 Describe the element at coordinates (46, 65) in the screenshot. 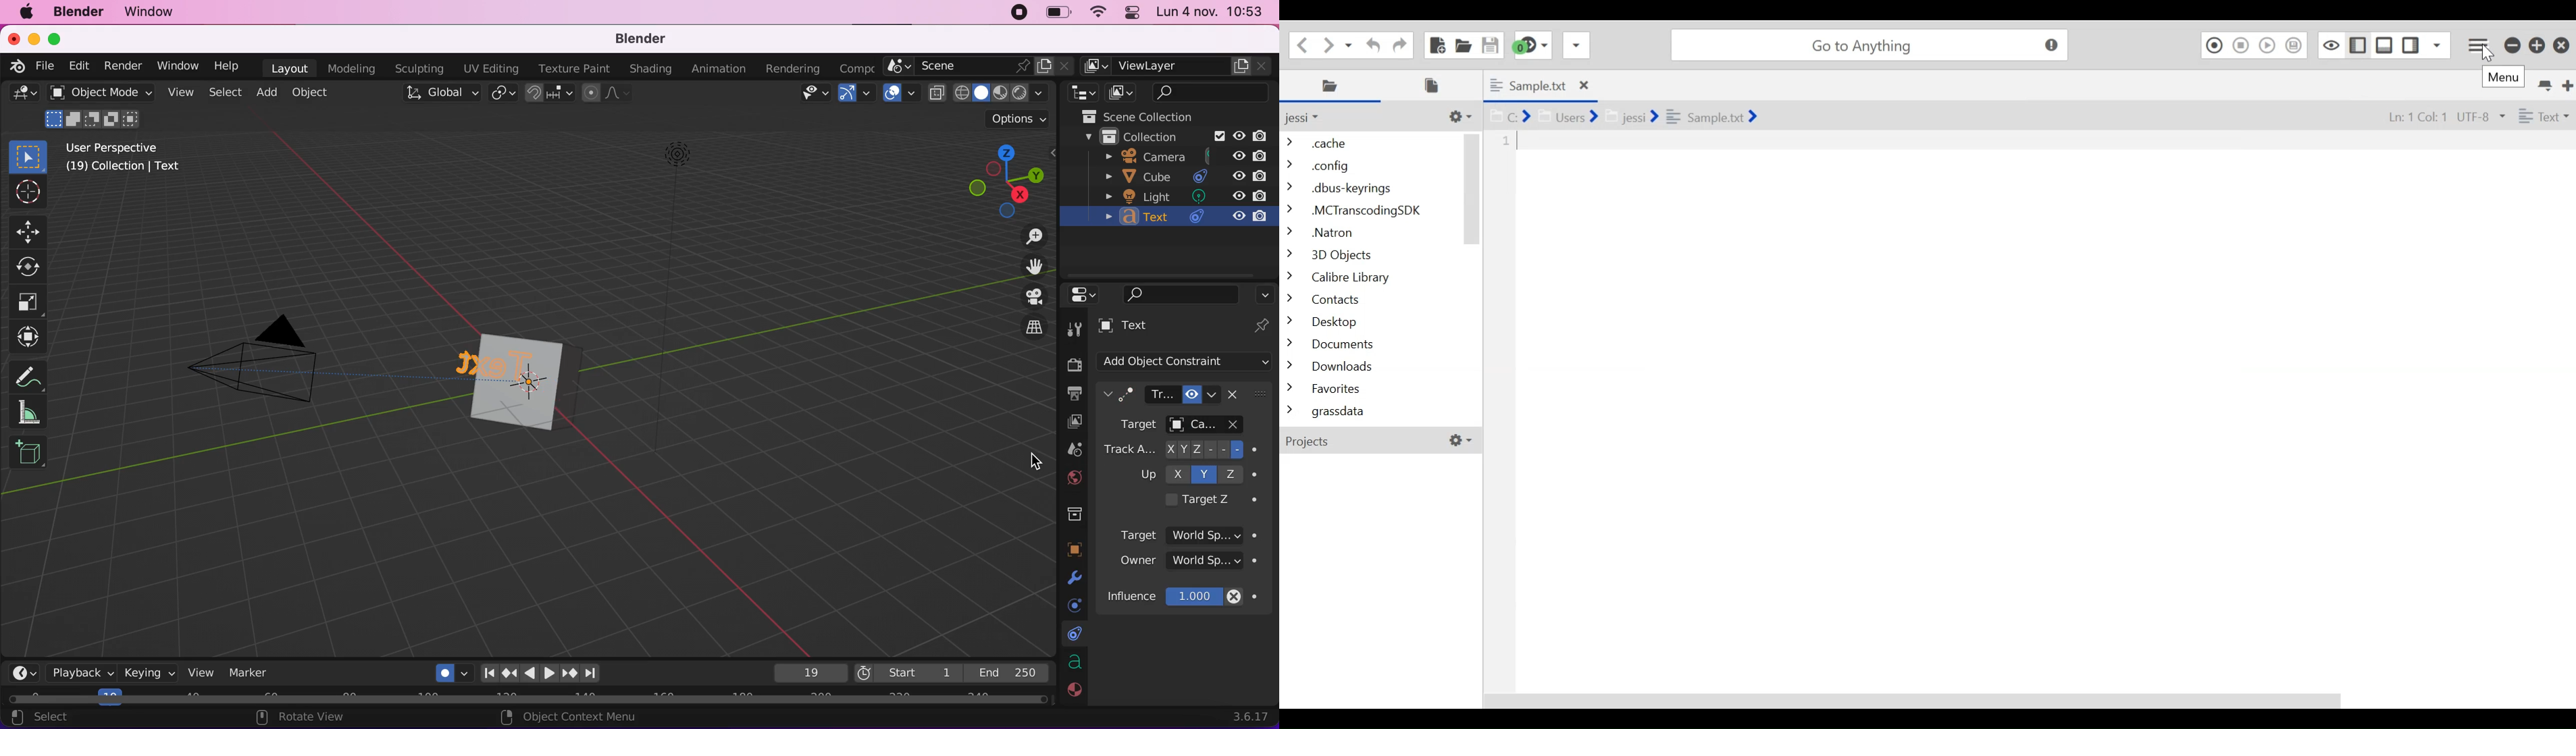

I see `file` at that location.